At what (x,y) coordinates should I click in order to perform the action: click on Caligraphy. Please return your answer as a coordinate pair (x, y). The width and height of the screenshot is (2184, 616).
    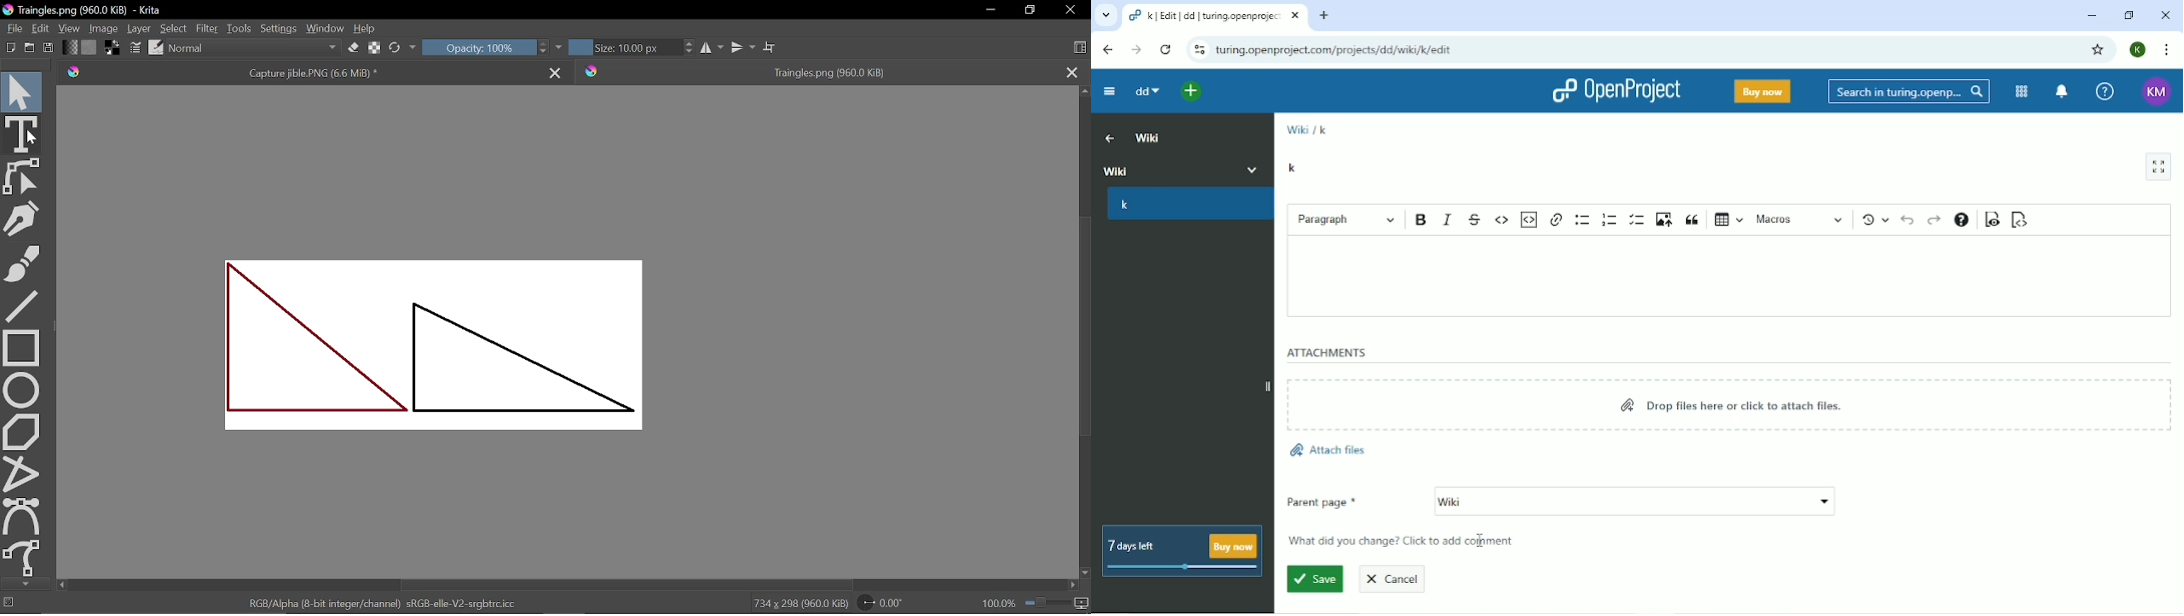
    Looking at the image, I should click on (24, 217).